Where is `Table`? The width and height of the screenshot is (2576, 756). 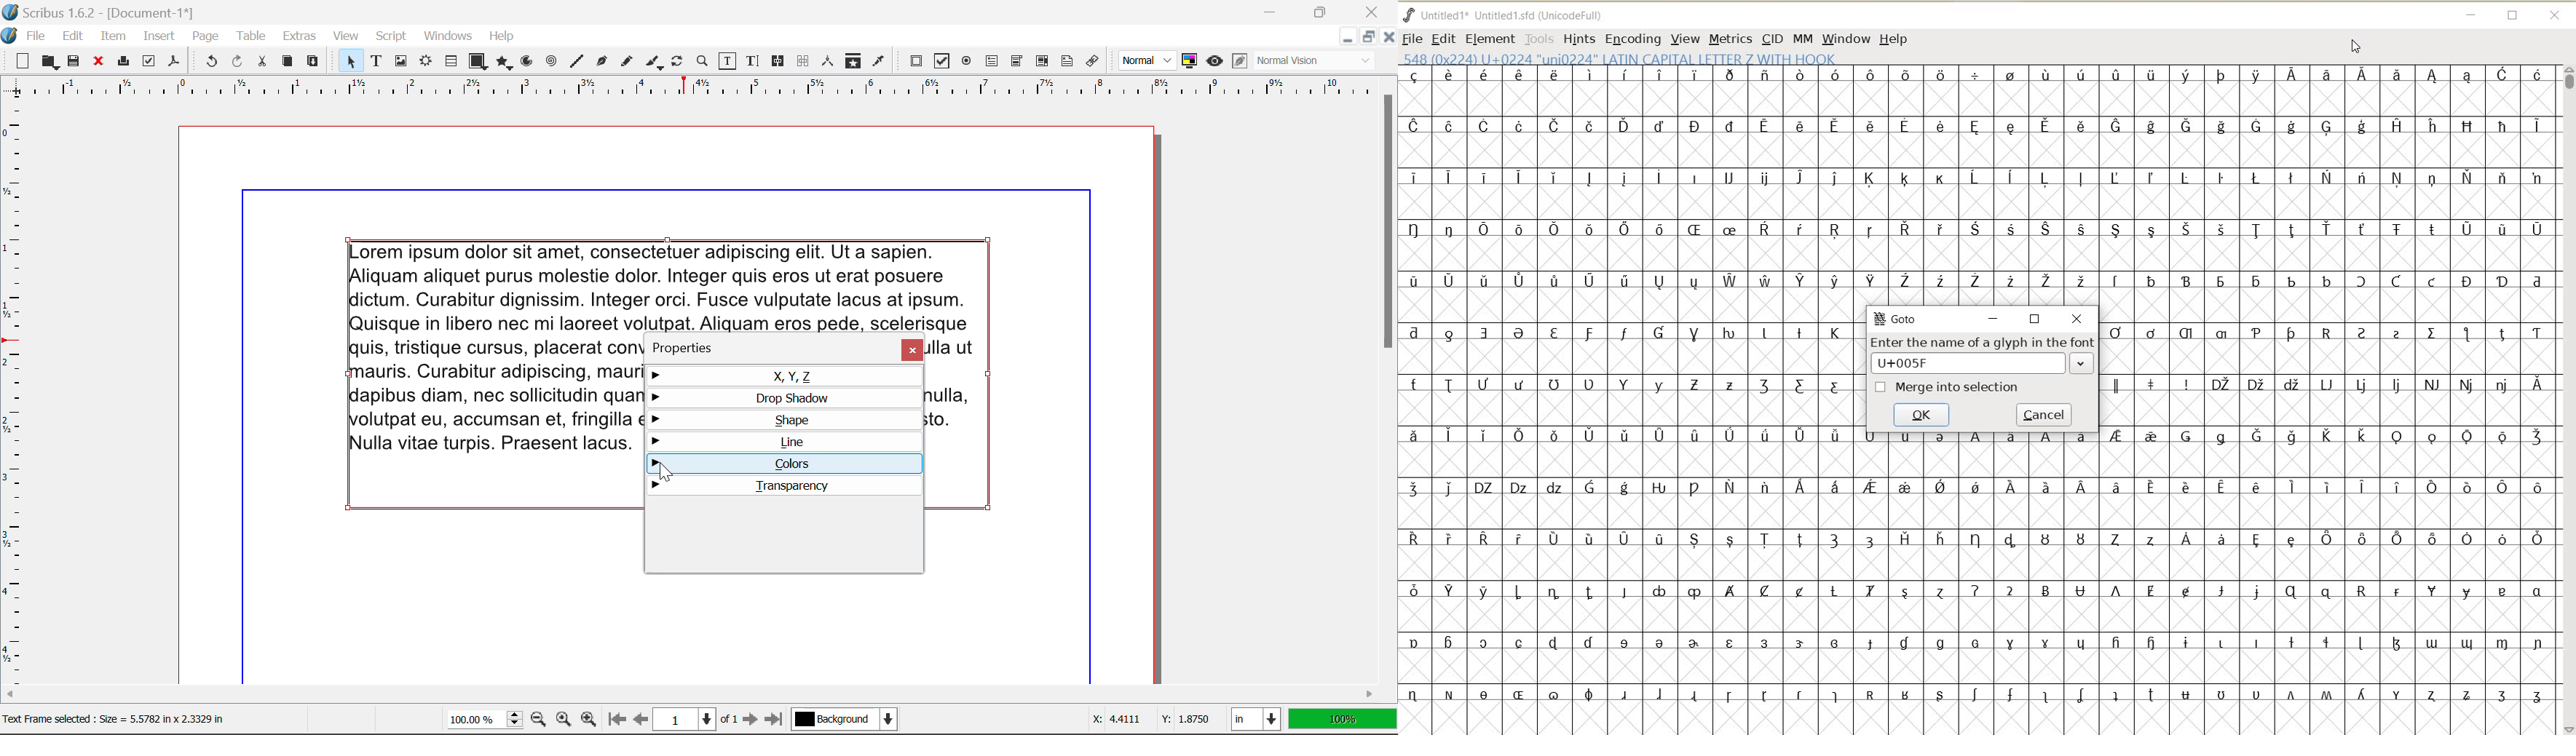
Table is located at coordinates (250, 37).